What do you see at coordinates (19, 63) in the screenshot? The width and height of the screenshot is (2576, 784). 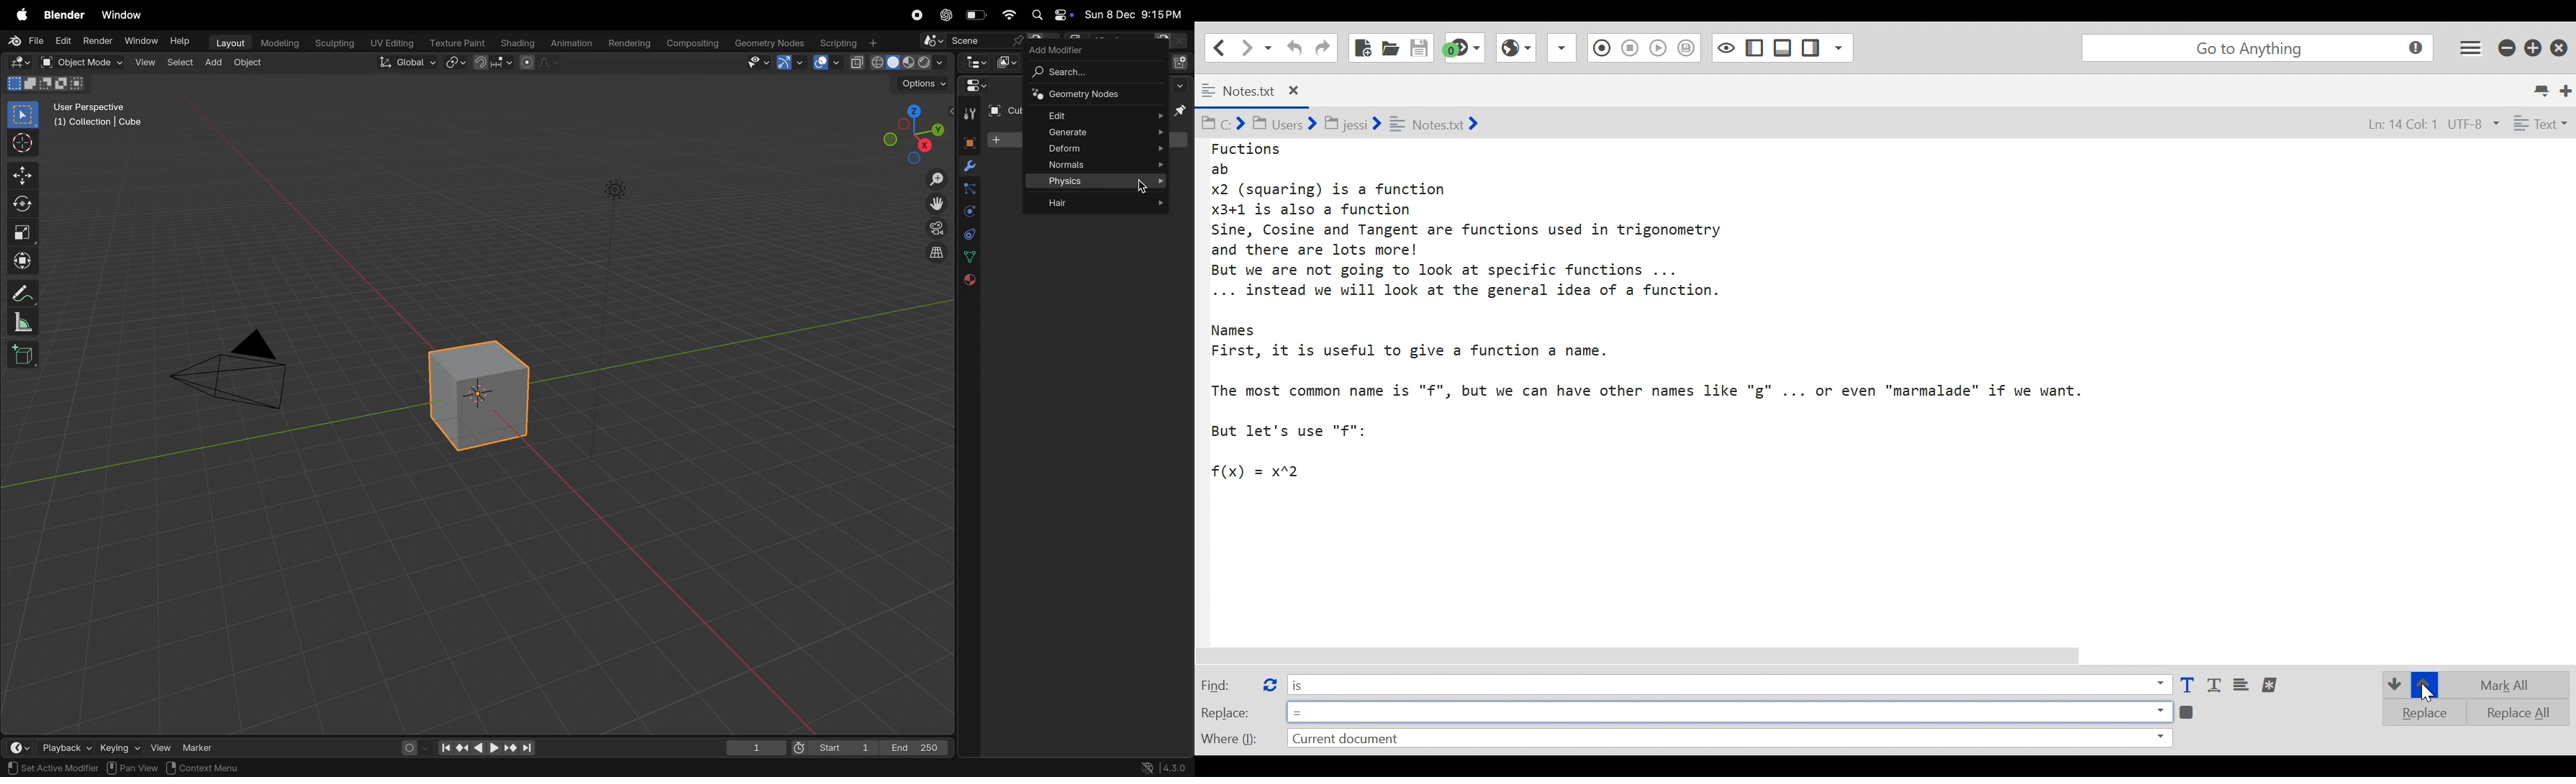 I see `editor type` at bounding box center [19, 63].